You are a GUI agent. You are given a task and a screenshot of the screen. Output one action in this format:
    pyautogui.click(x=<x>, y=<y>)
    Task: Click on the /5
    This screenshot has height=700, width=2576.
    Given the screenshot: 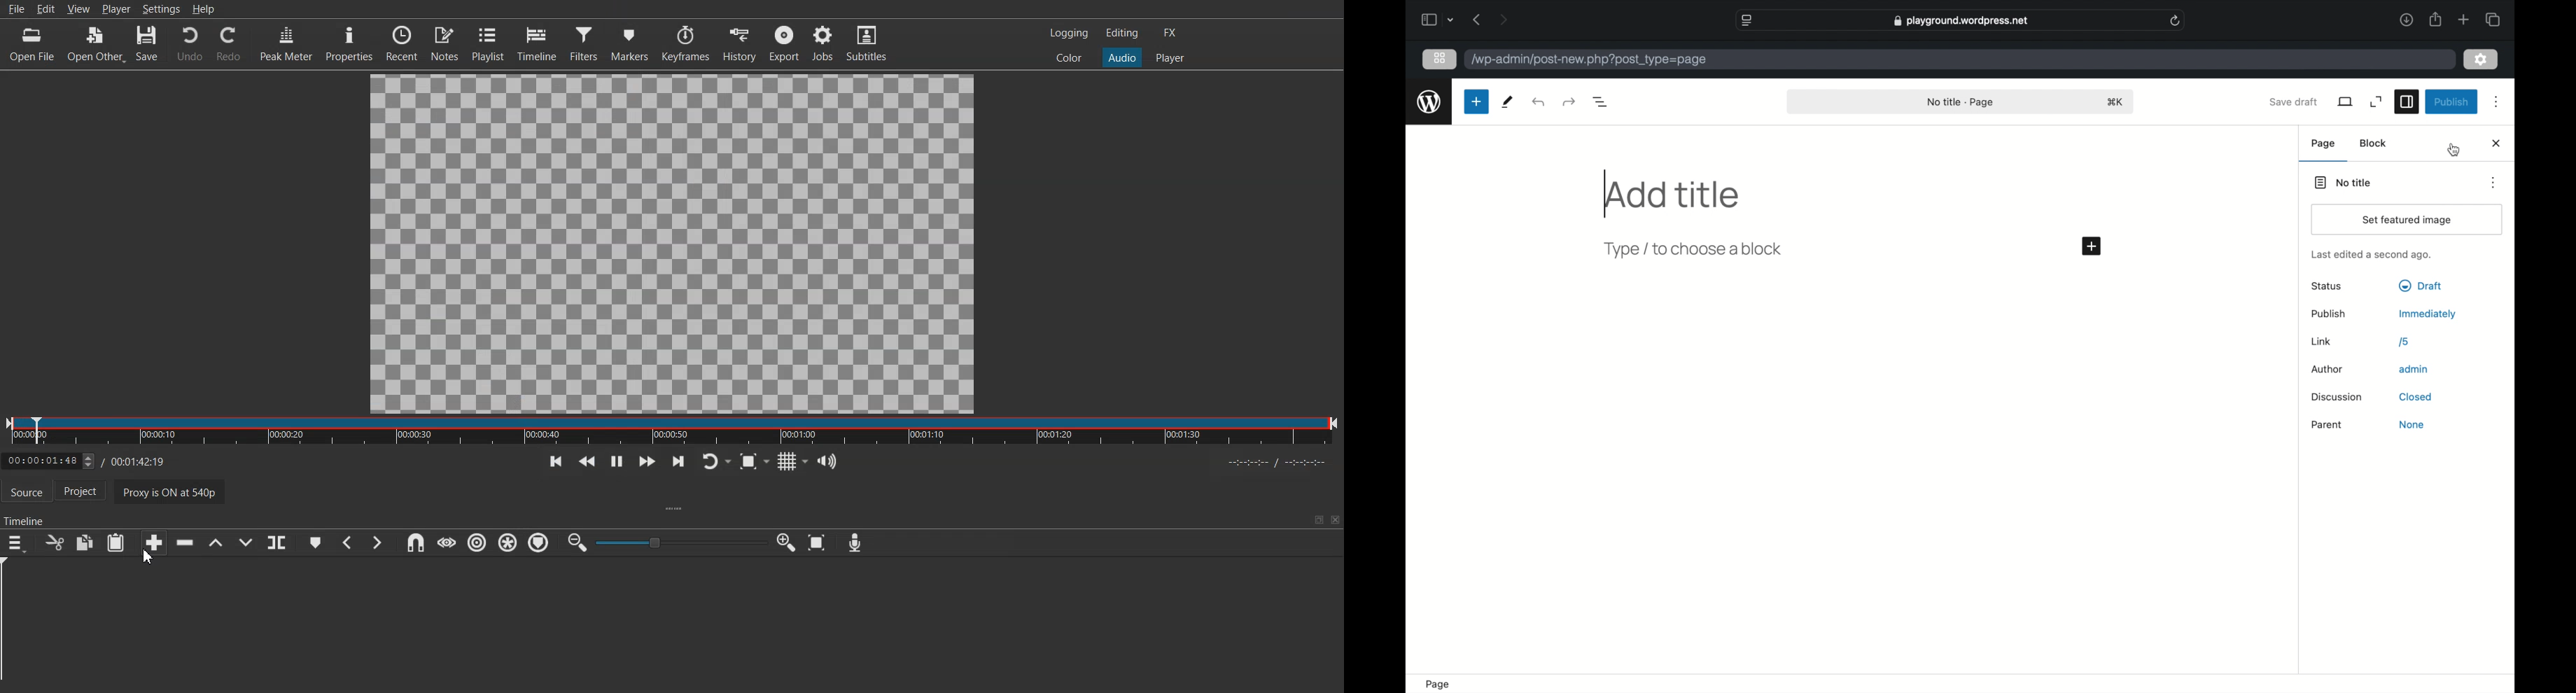 What is the action you would take?
    pyautogui.click(x=2405, y=342)
    